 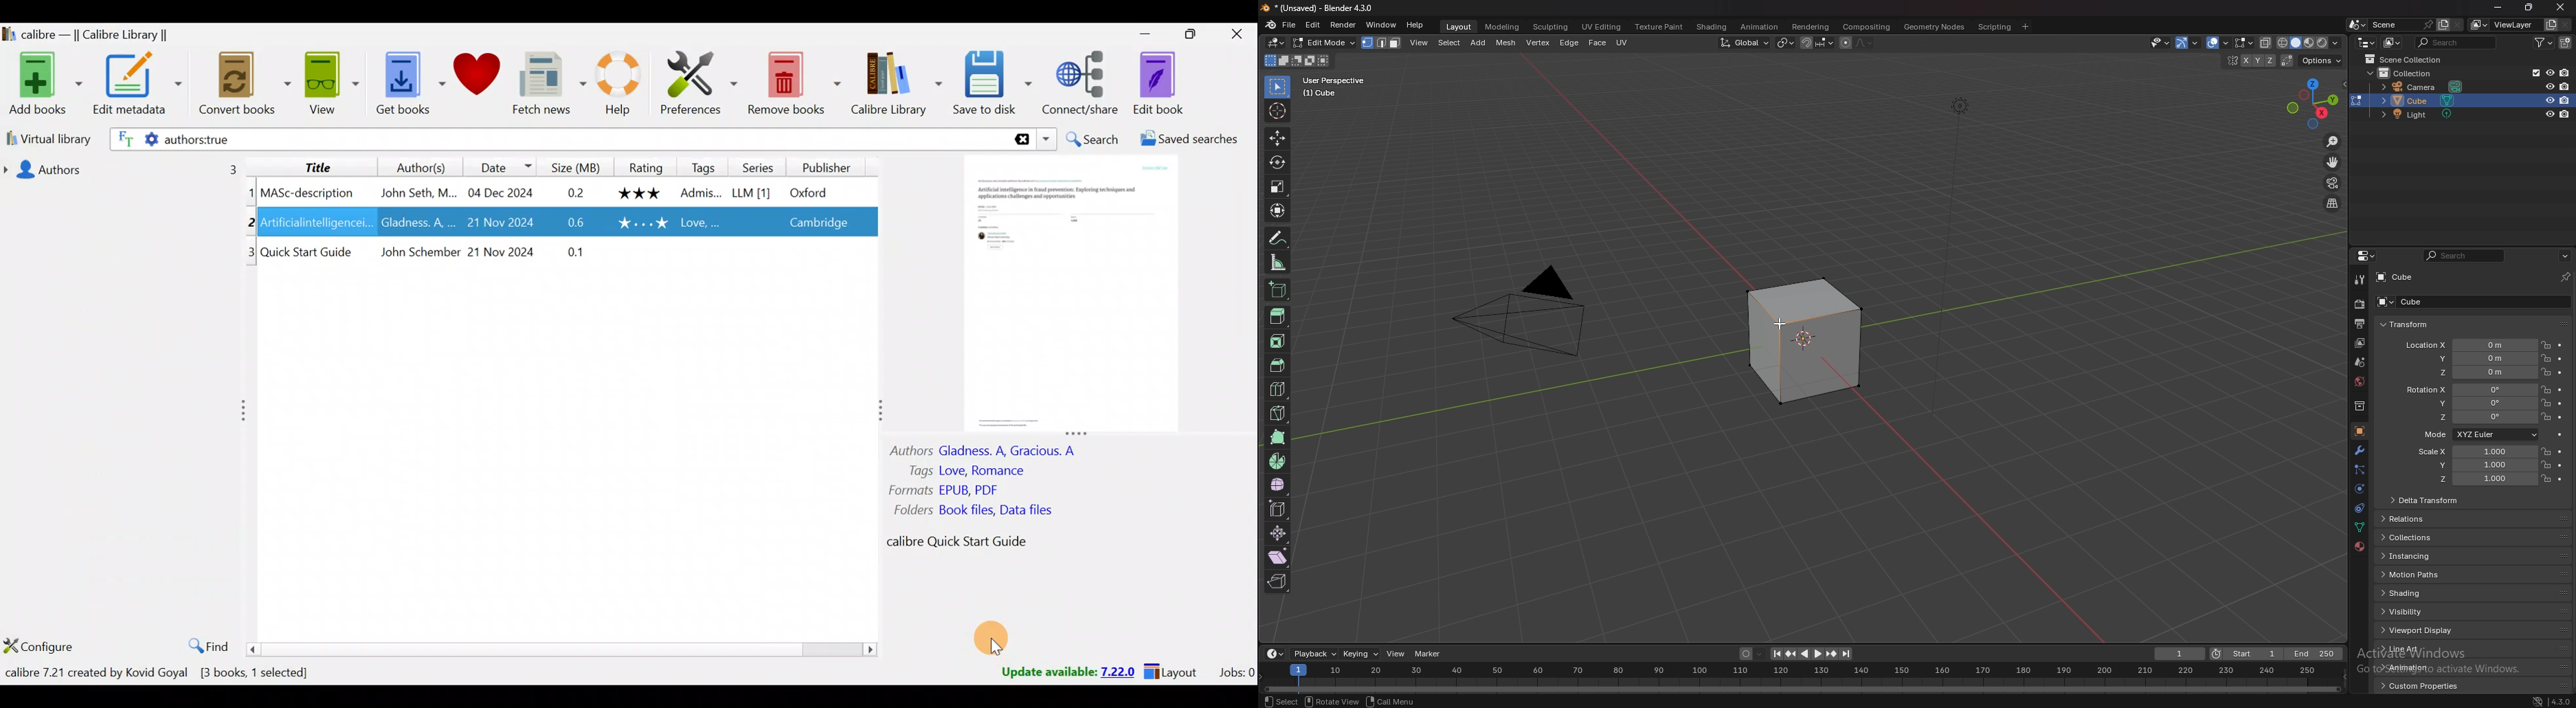 What do you see at coordinates (1320, 8) in the screenshot?
I see `title` at bounding box center [1320, 8].